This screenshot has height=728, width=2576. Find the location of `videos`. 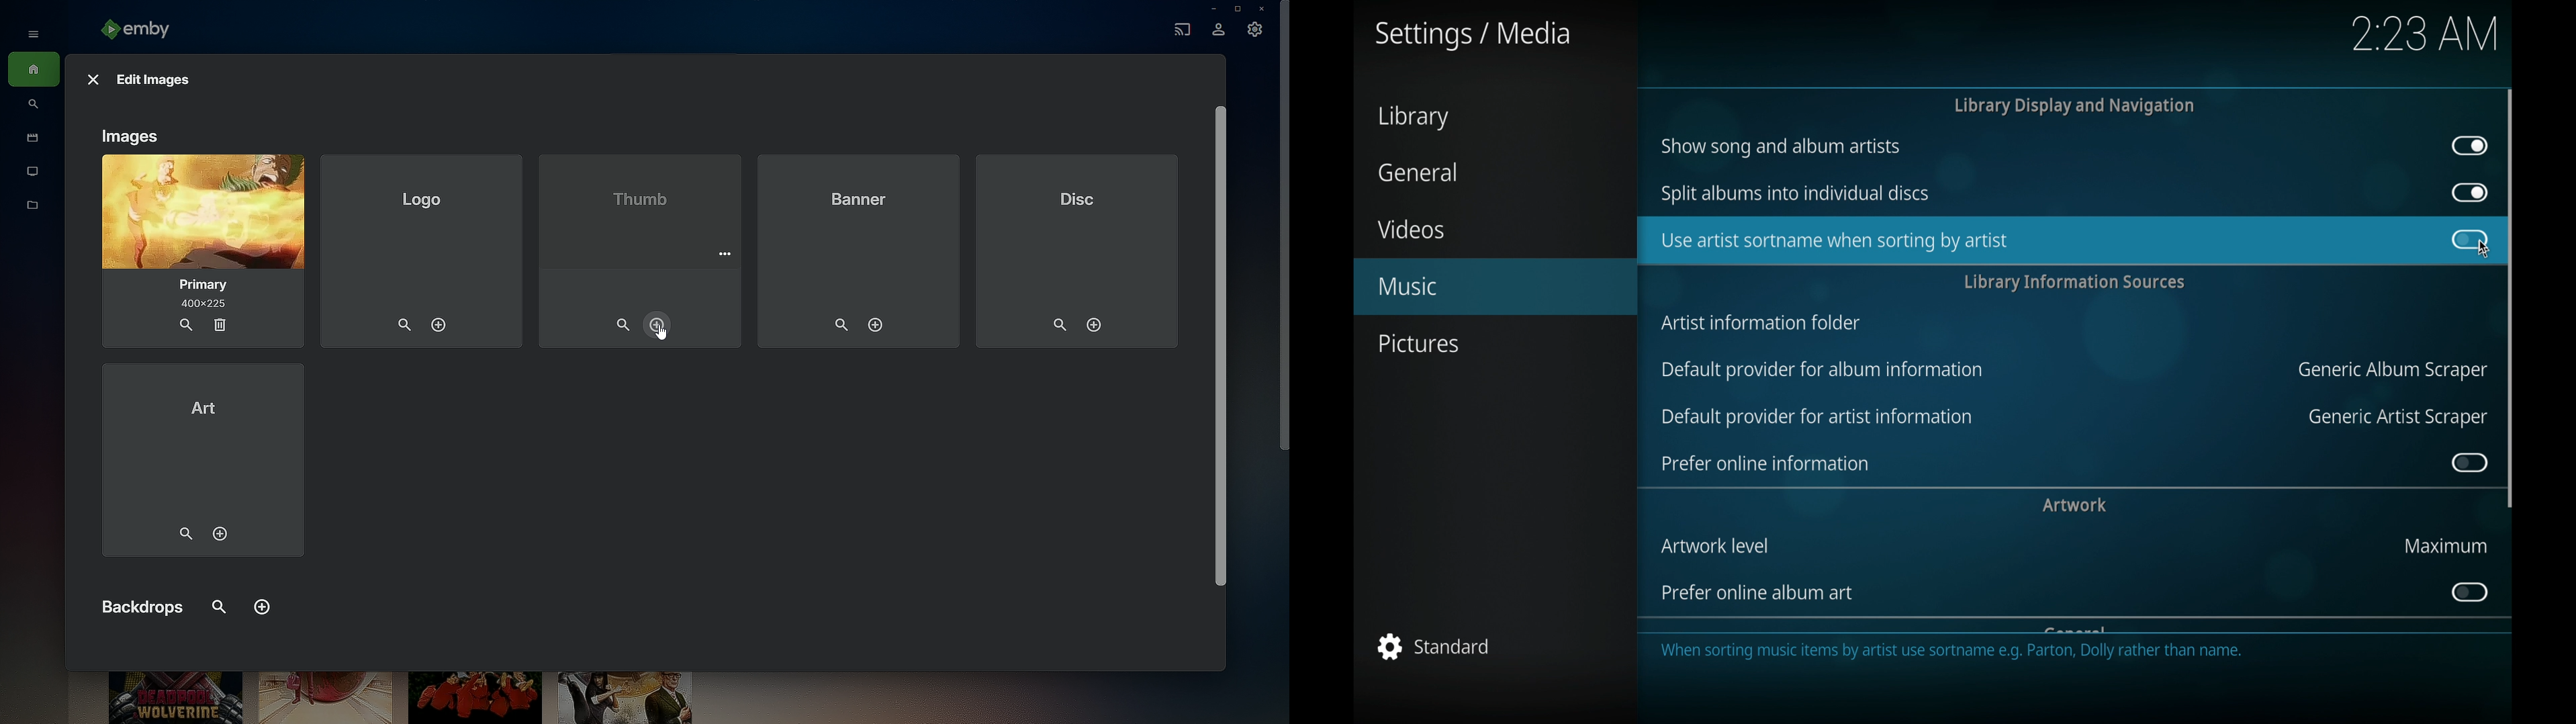

videos is located at coordinates (1413, 229).